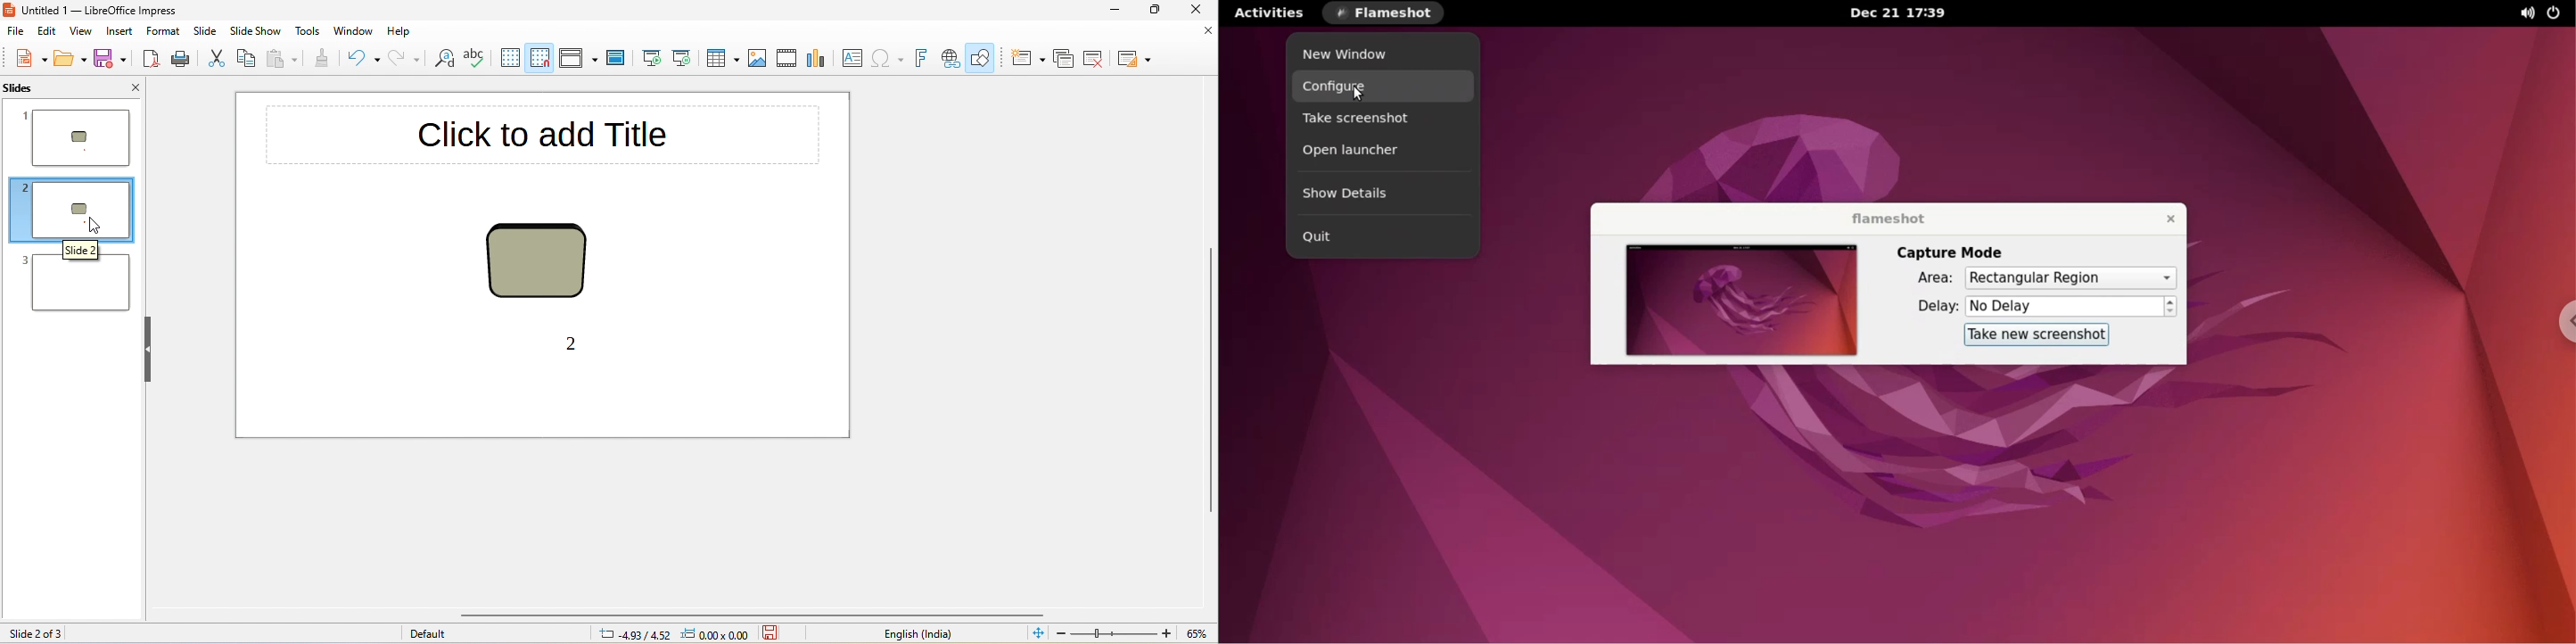  What do you see at coordinates (1155, 10) in the screenshot?
I see `maximize` at bounding box center [1155, 10].